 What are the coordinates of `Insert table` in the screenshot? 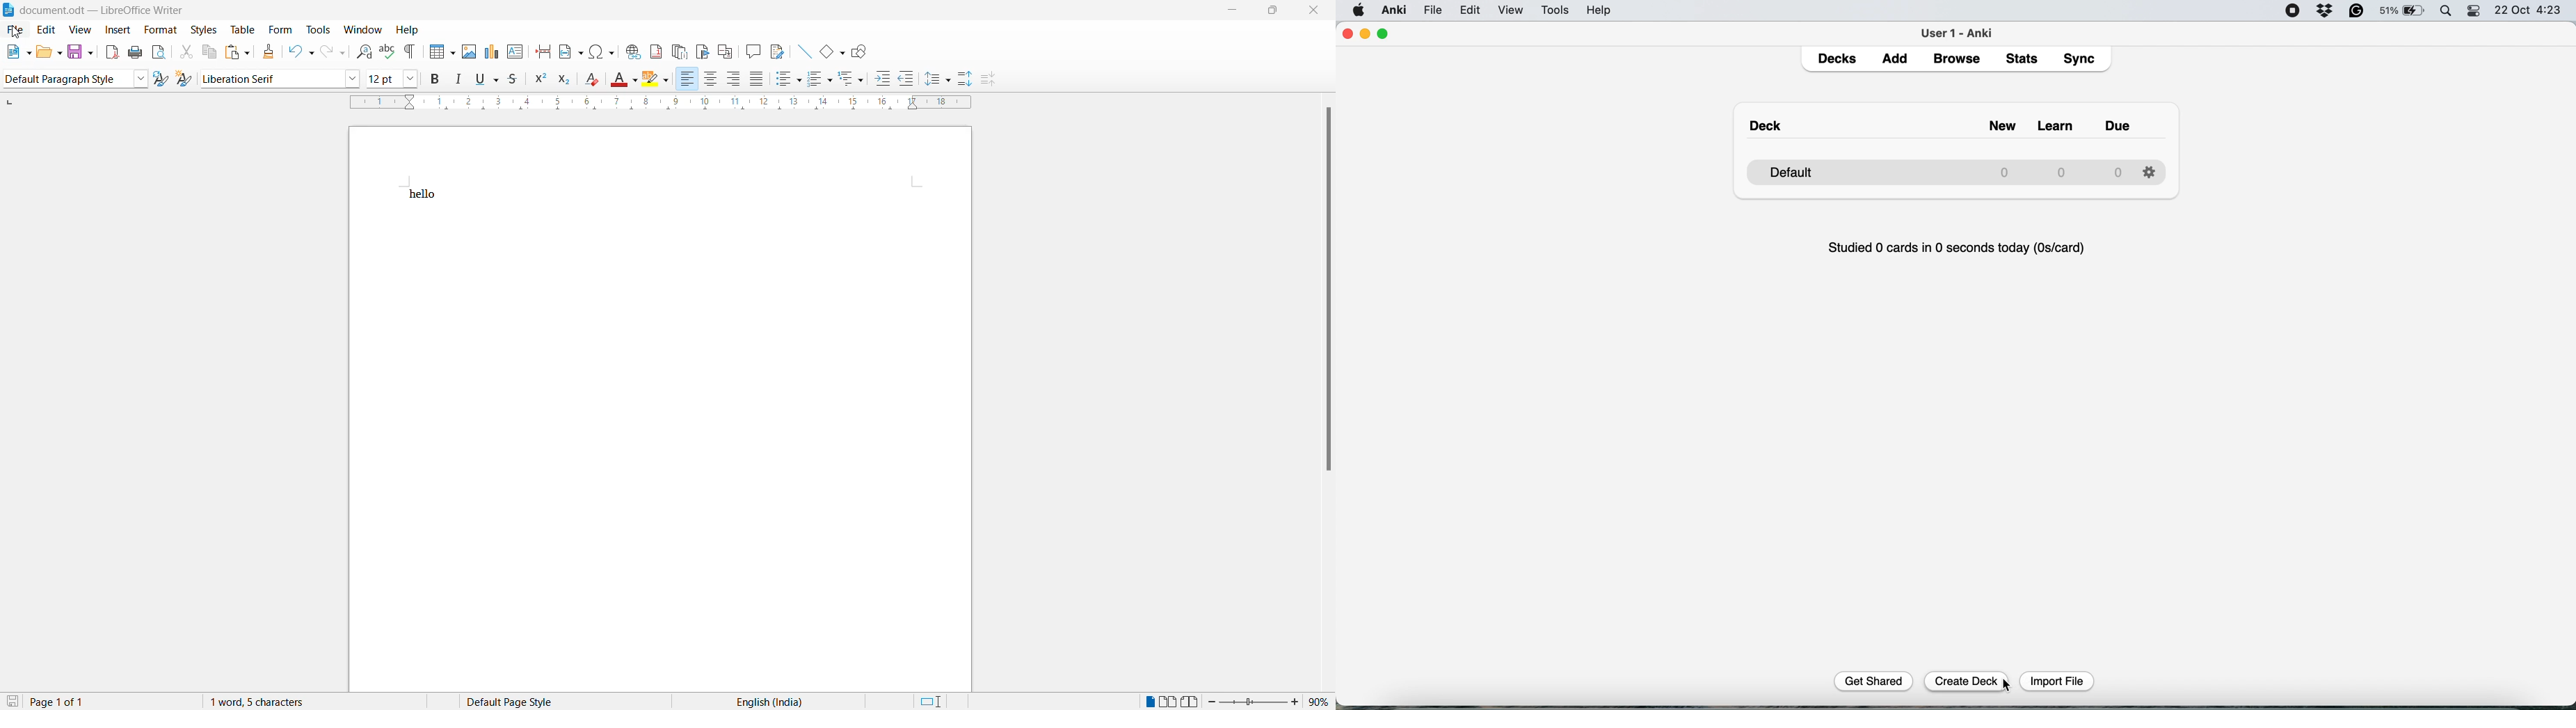 It's located at (442, 53).